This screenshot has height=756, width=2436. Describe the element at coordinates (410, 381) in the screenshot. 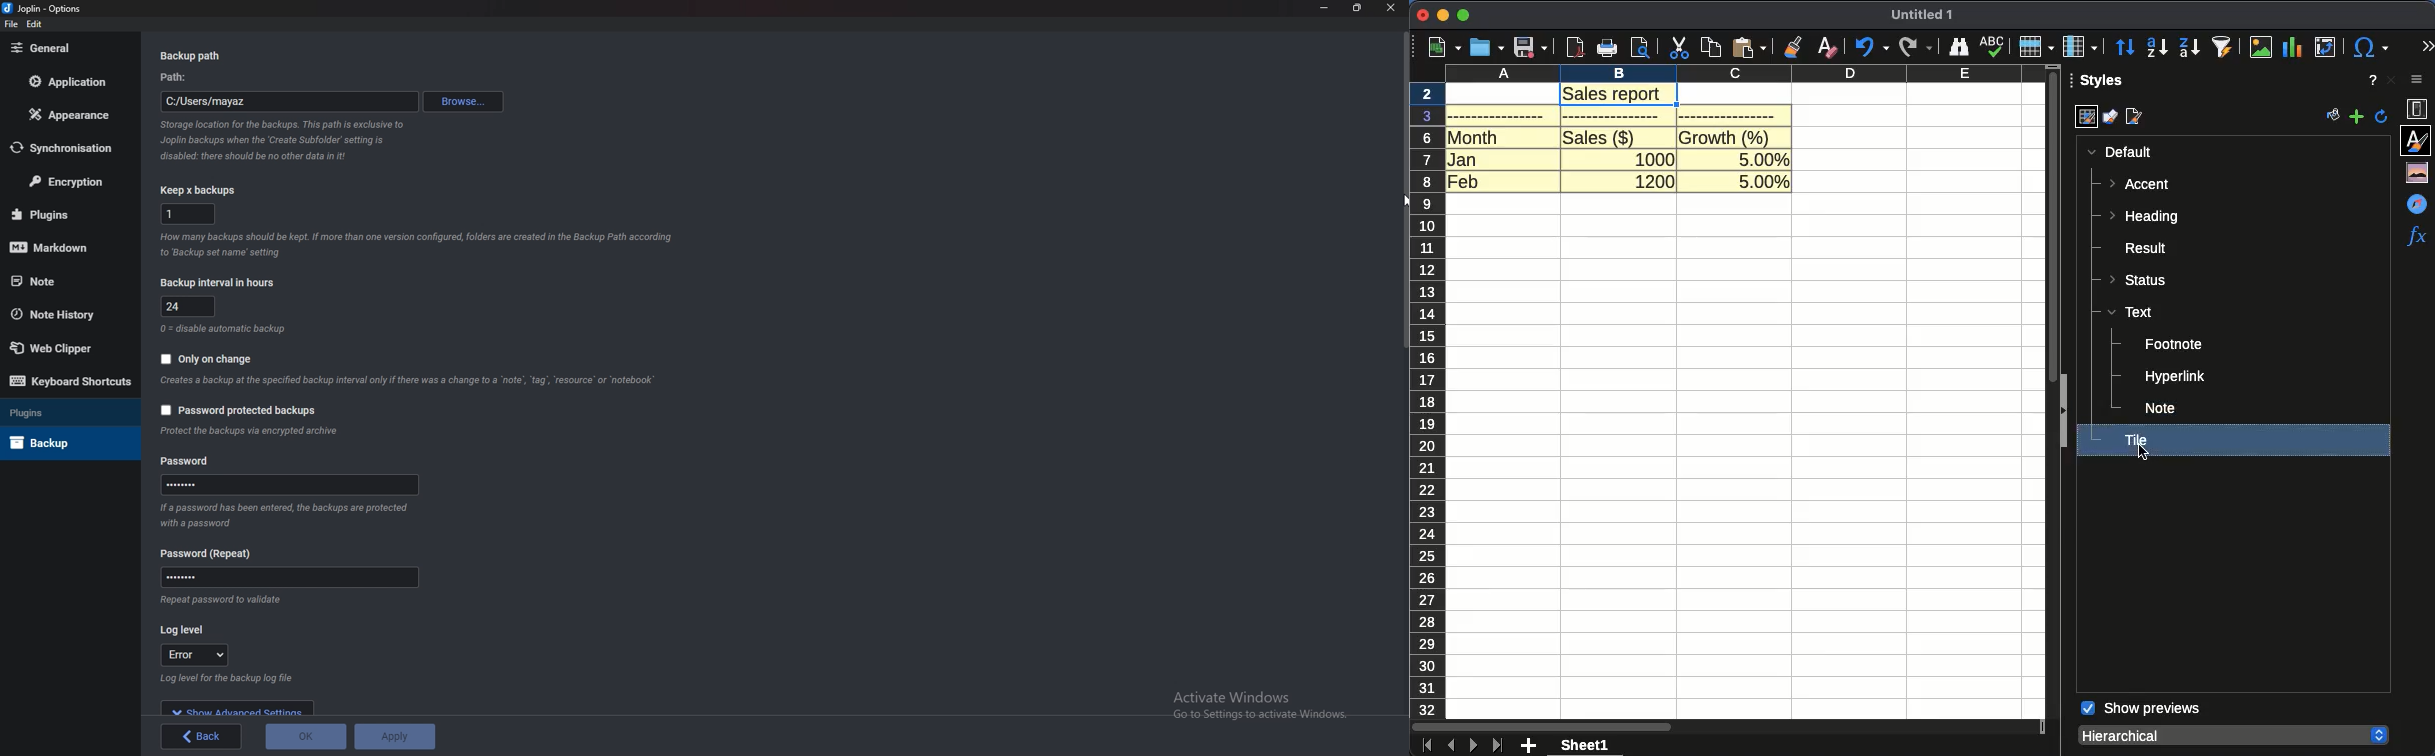

I see `Info backup on change` at that location.